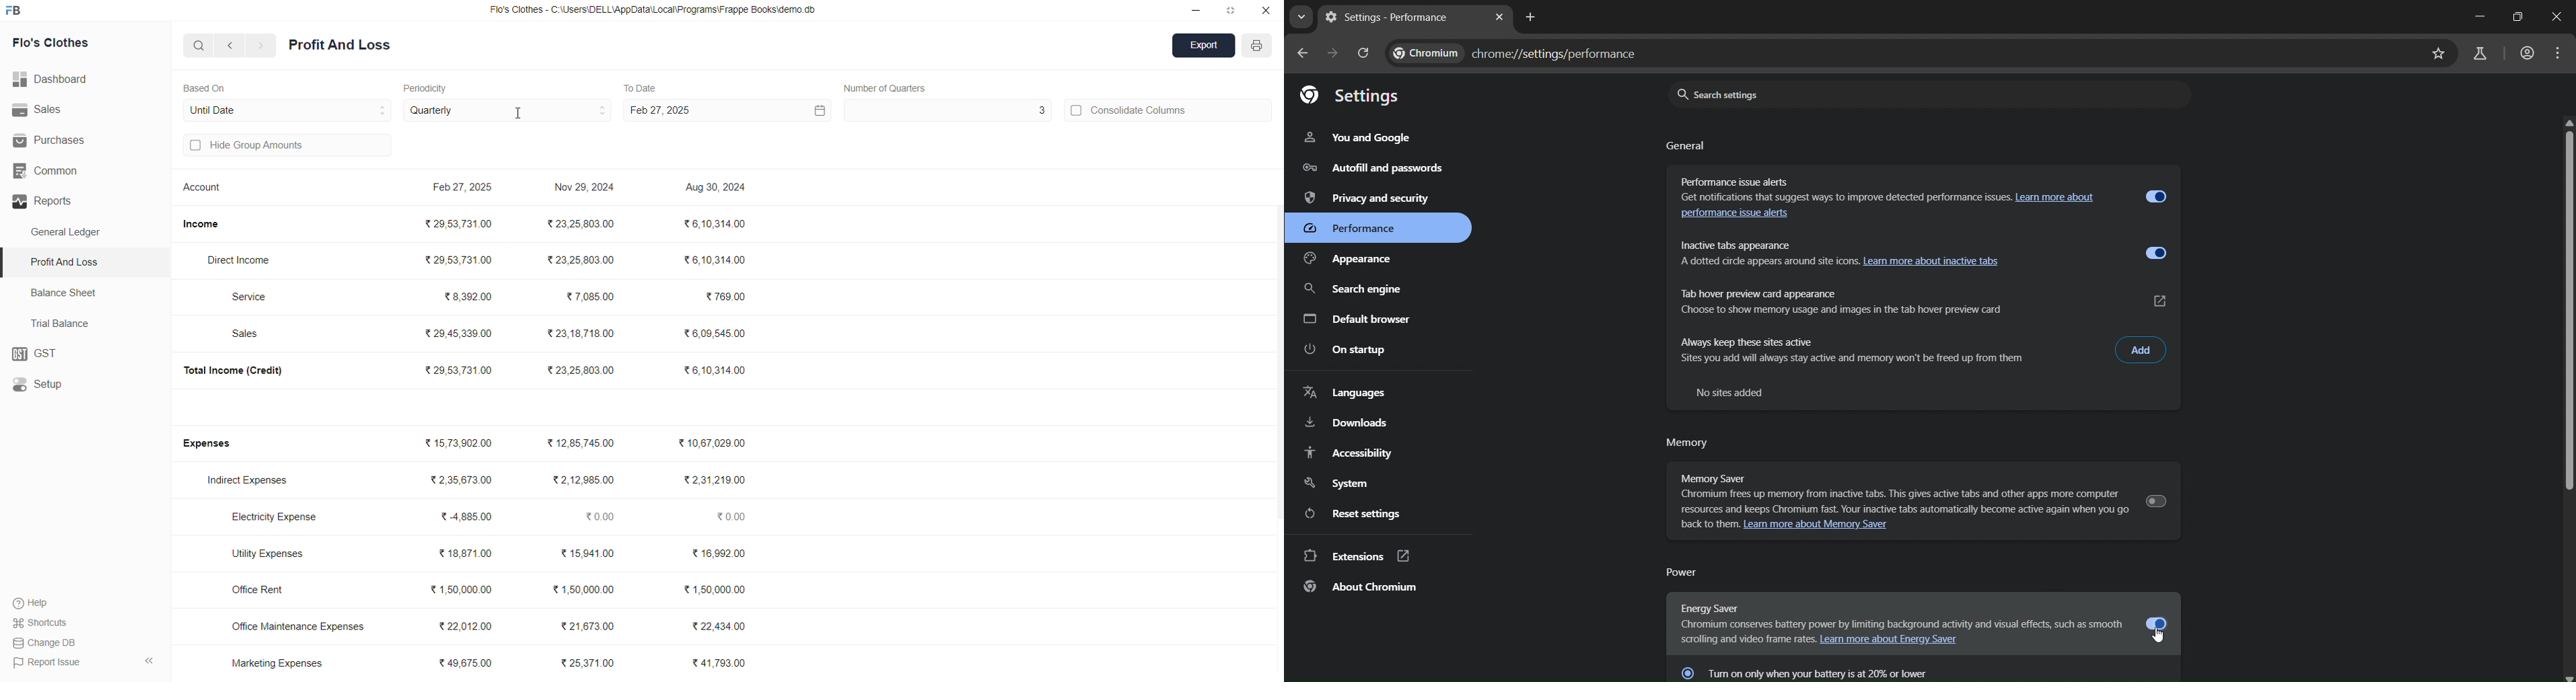  Describe the element at coordinates (80, 201) in the screenshot. I see `Reports` at that location.